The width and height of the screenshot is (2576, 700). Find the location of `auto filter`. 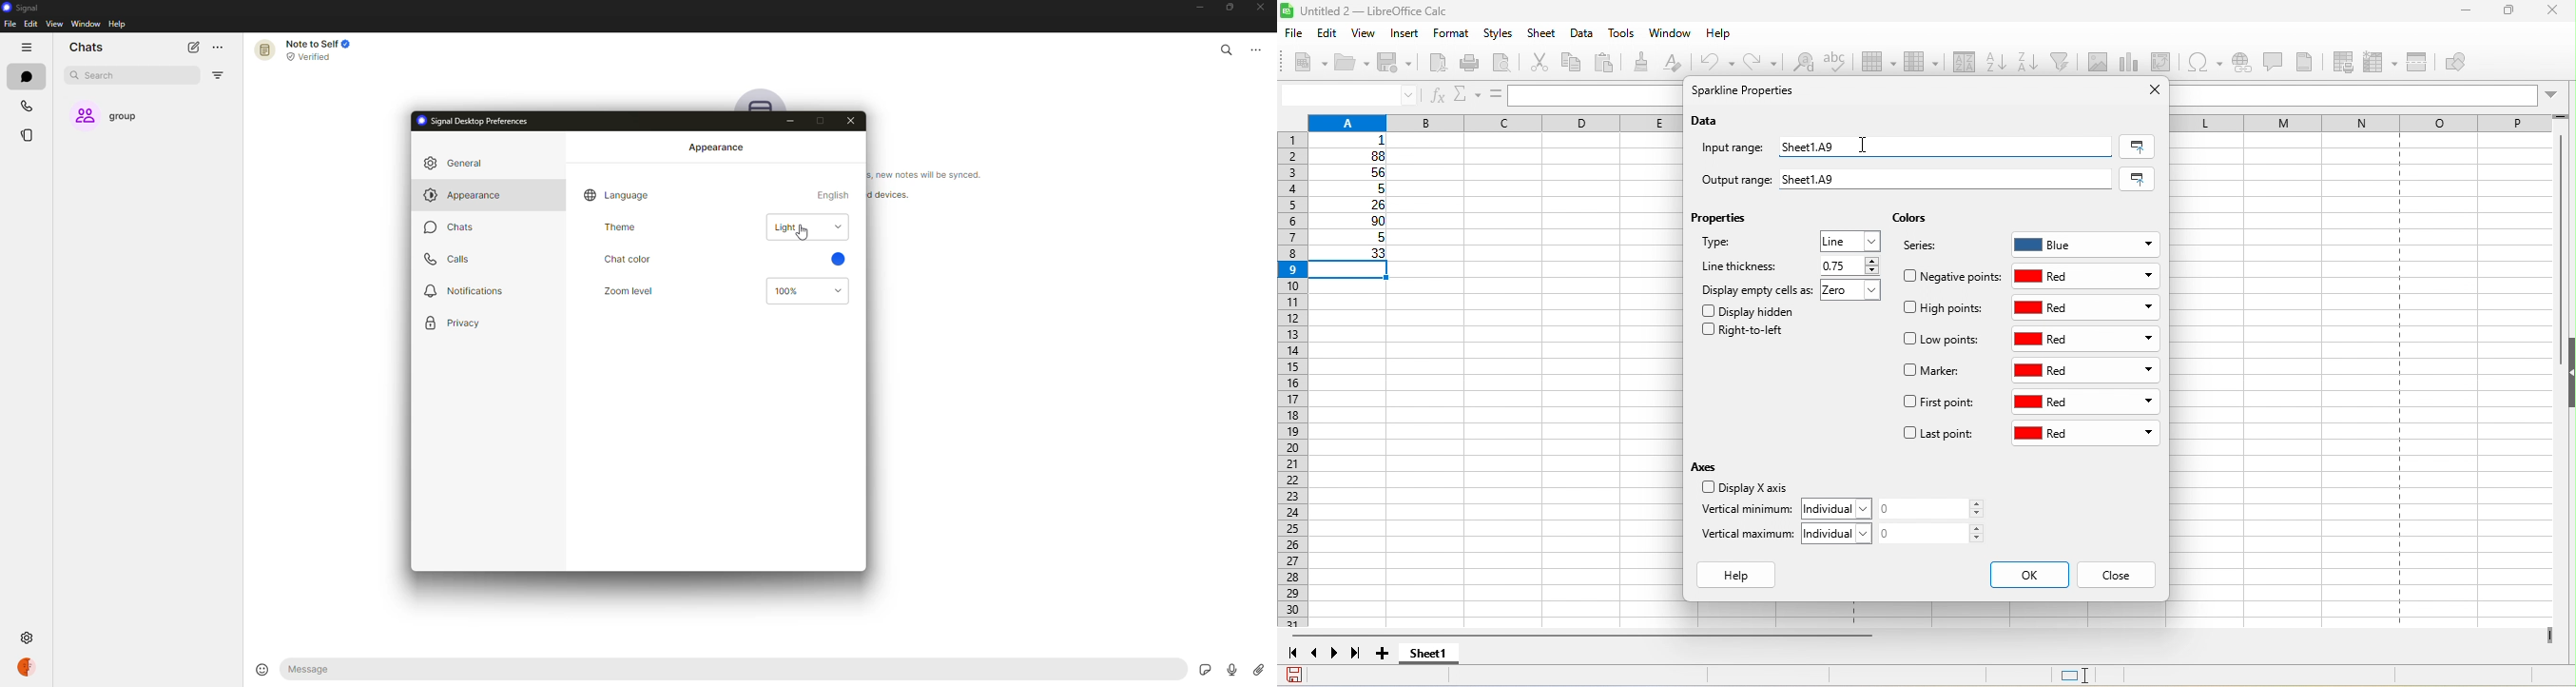

auto filter is located at coordinates (2063, 62).